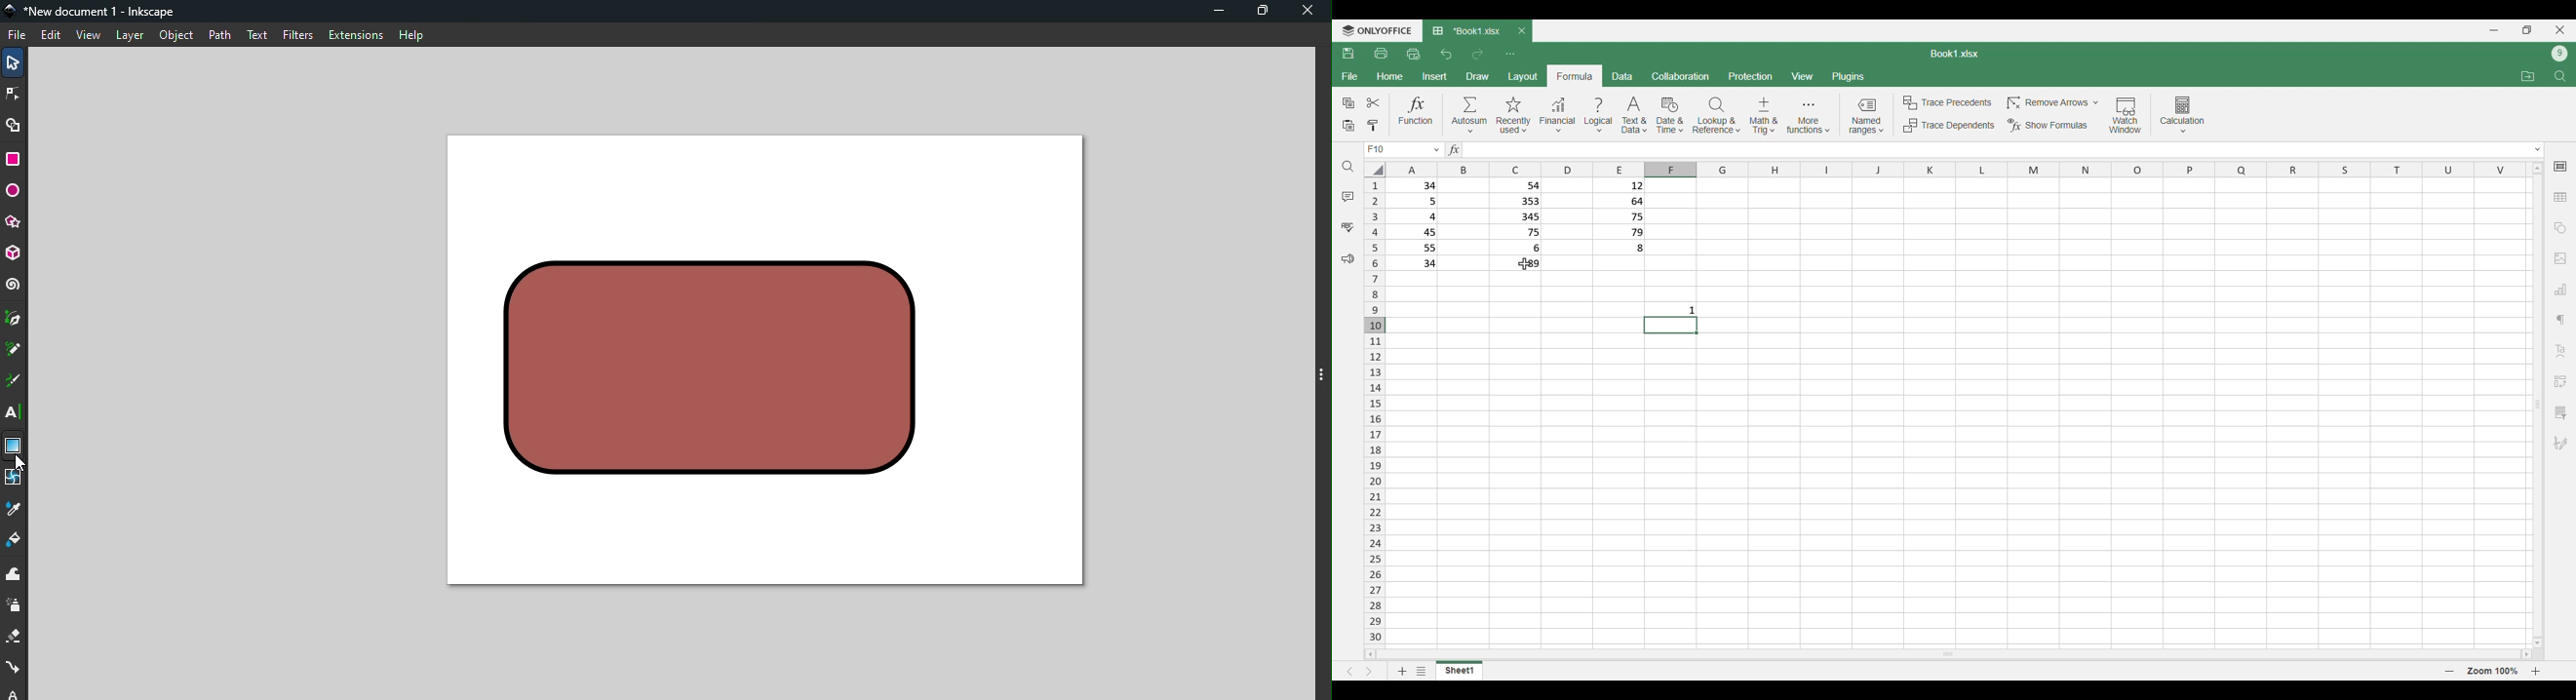  What do you see at coordinates (2561, 167) in the screenshot?
I see `Cell settings` at bounding box center [2561, 167].